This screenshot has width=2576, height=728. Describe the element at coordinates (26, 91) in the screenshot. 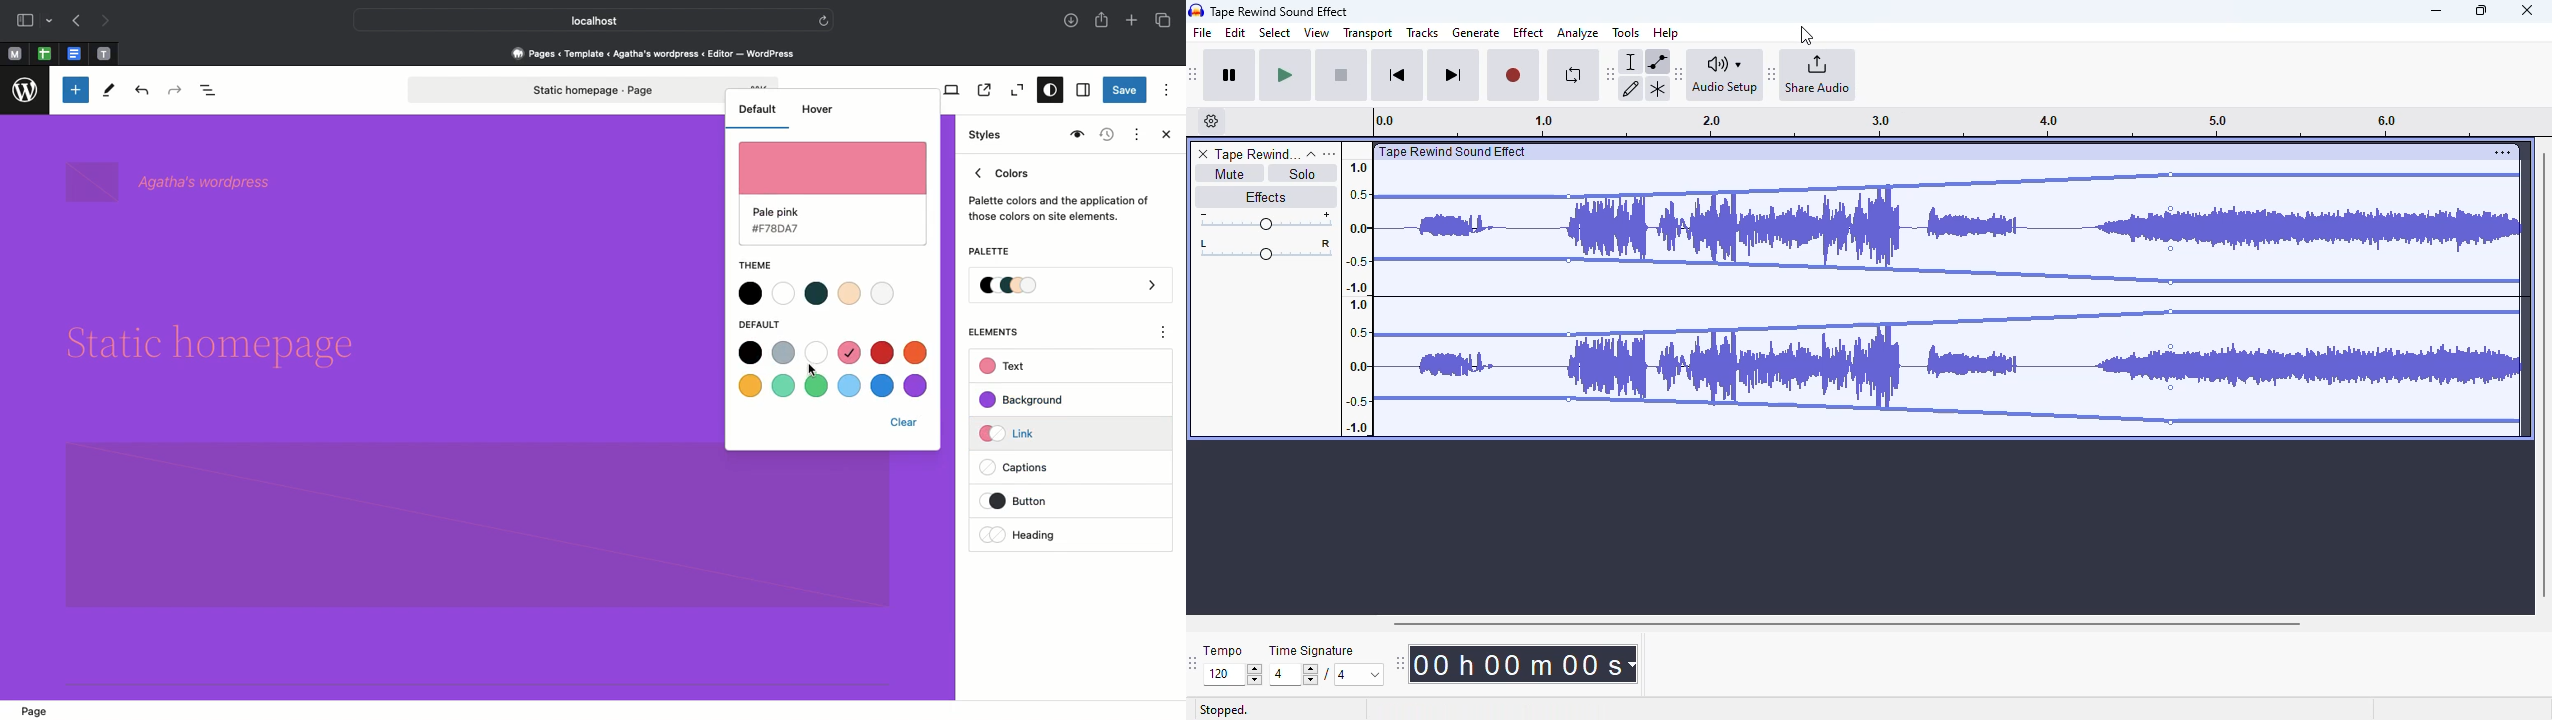

I see `wordpress` at that location.